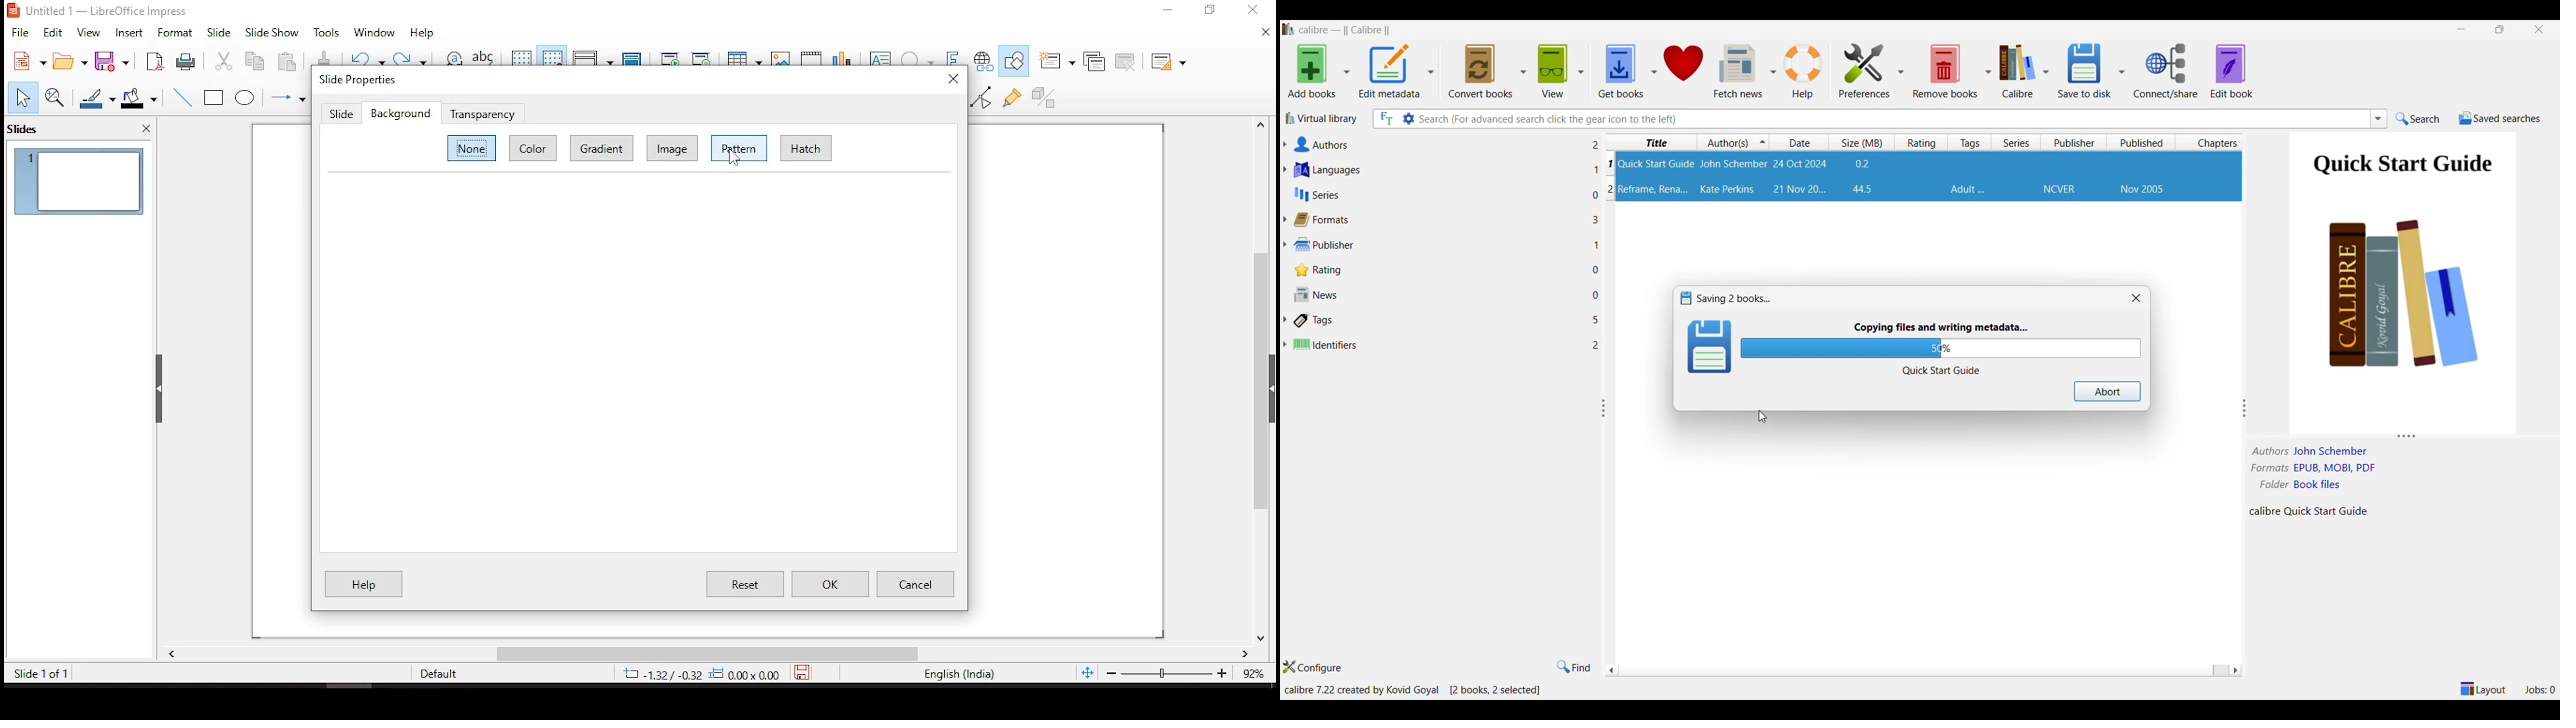  I want to click on insert special characters, so click(918, 56).